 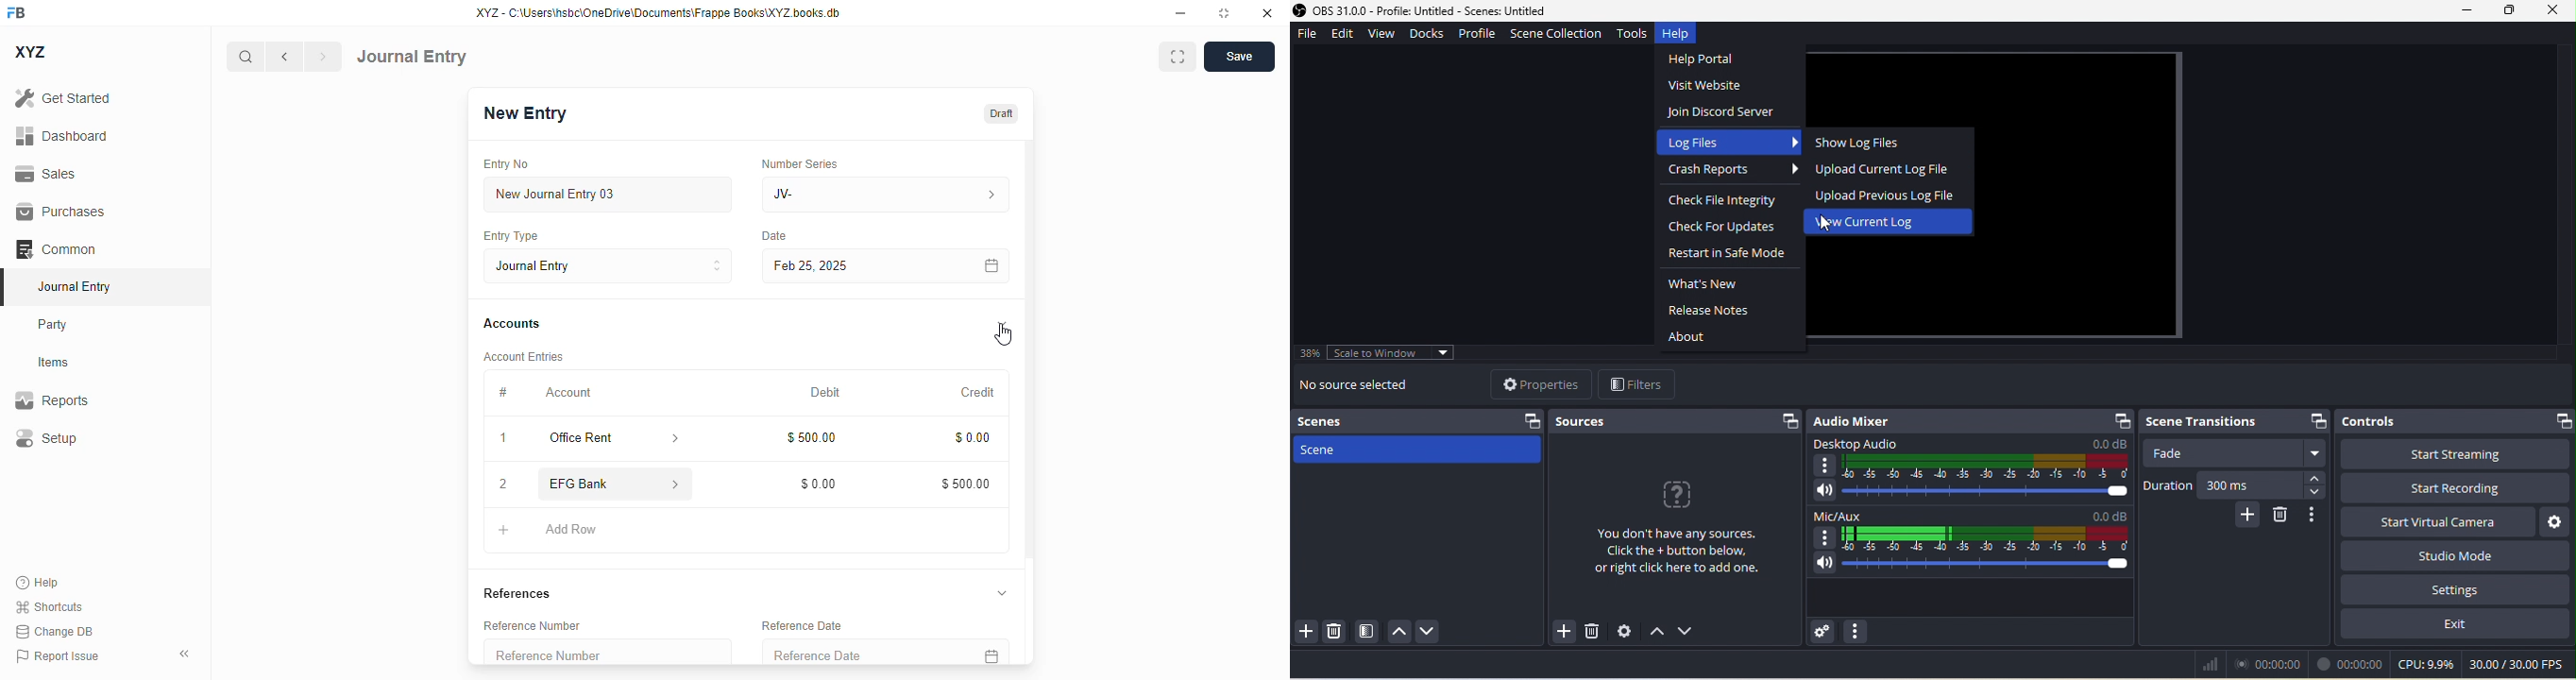 I want to click on close, so click(x=2555, y=10).